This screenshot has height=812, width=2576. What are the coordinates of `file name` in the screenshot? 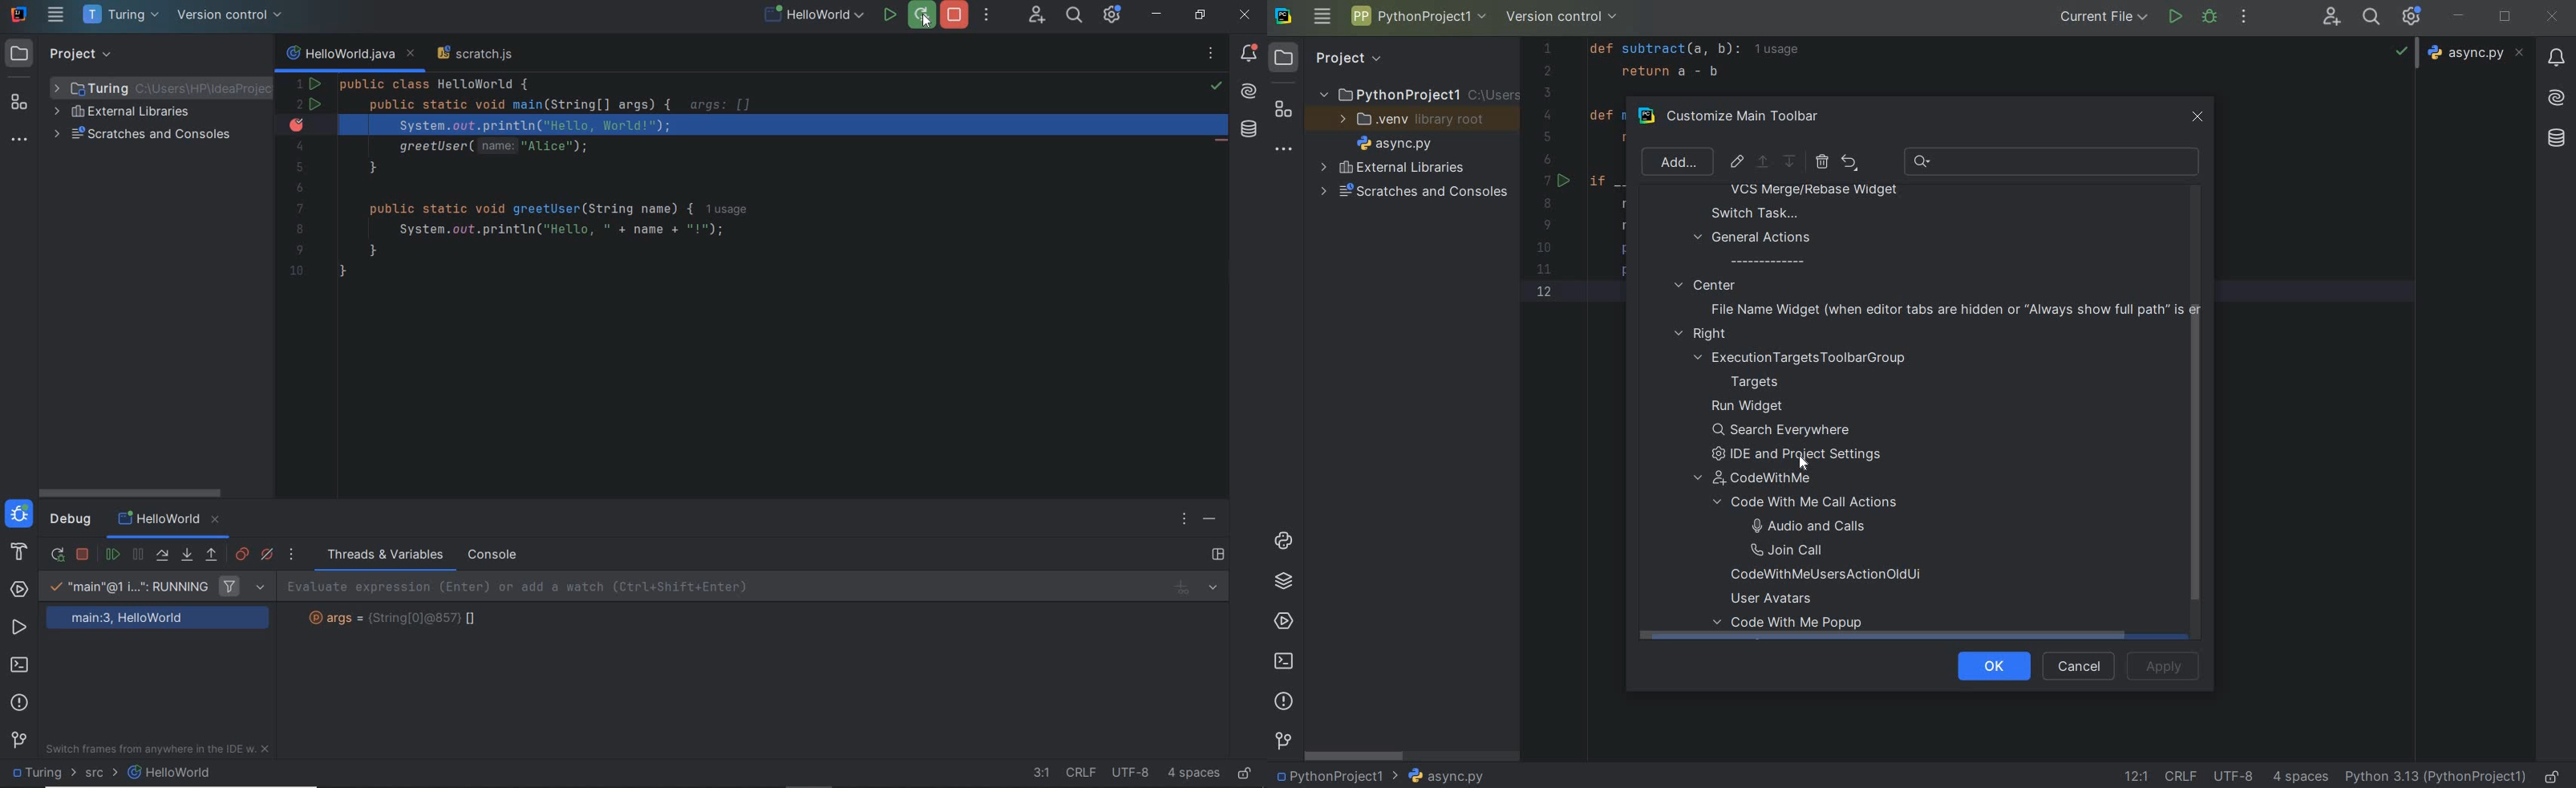 It's located at (814, 17).